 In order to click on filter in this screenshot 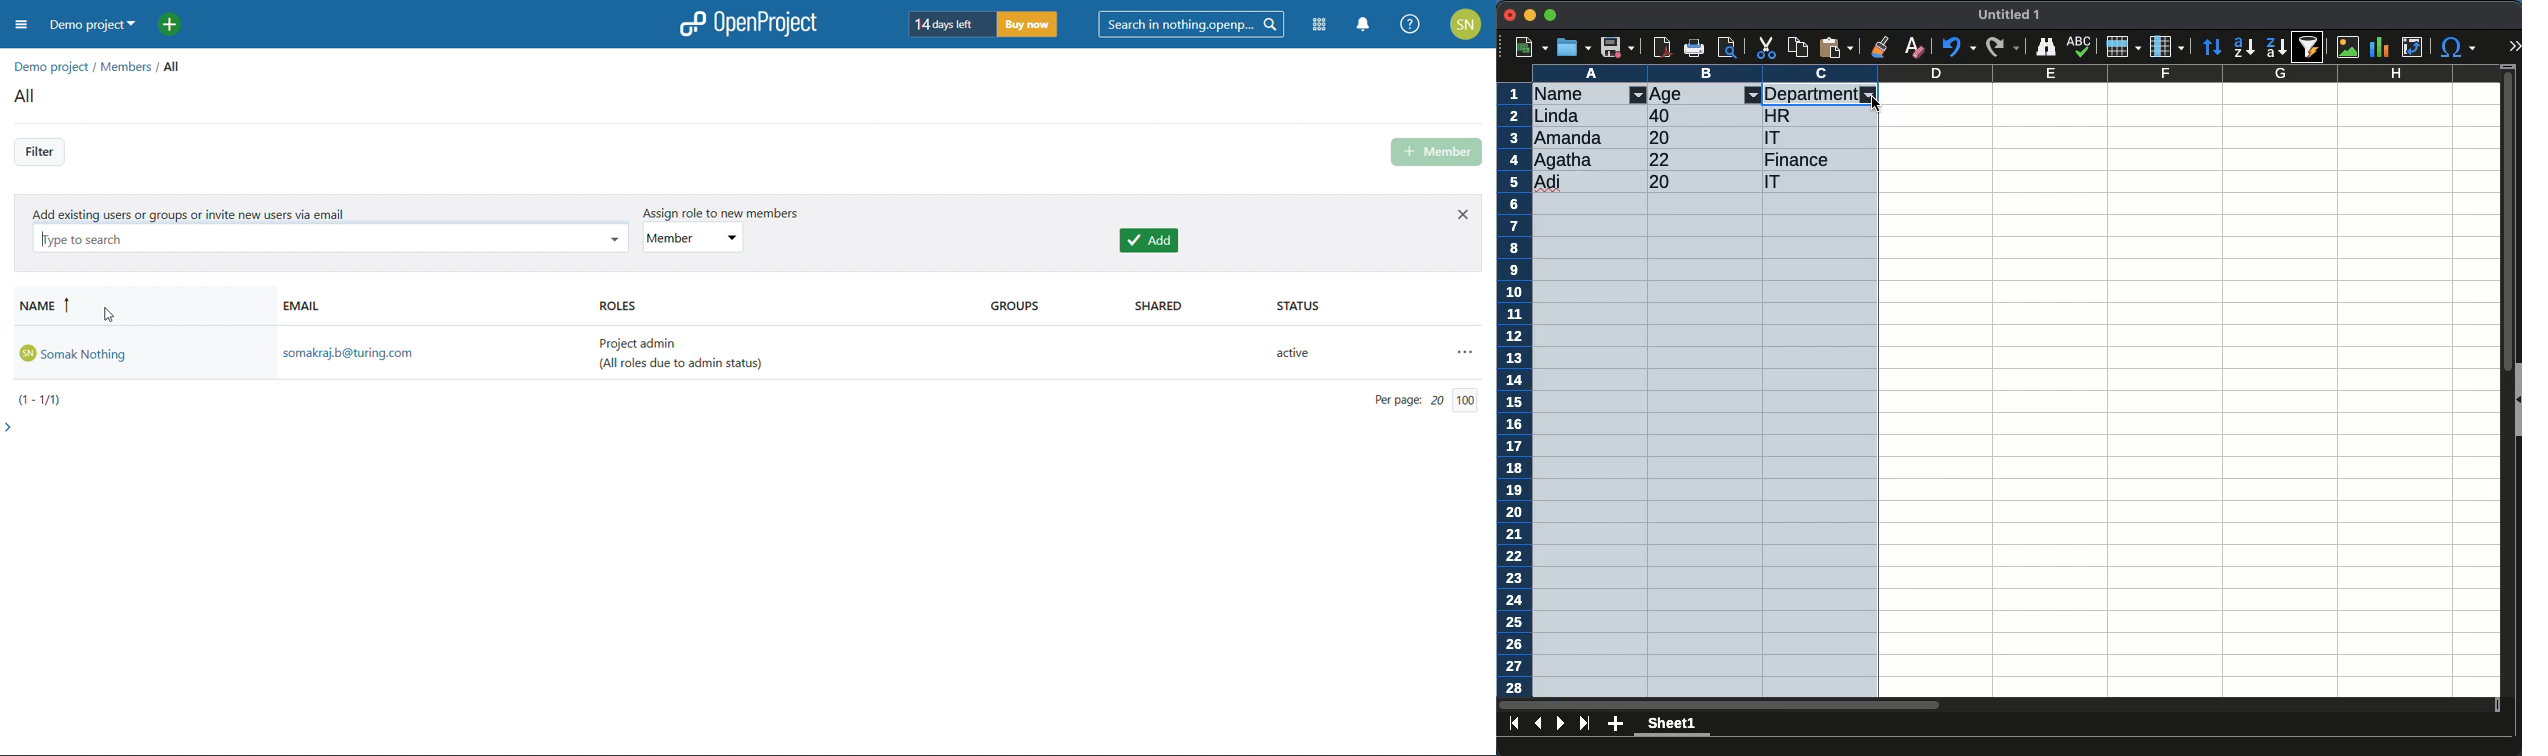, I will do `click(1753, 95)`.